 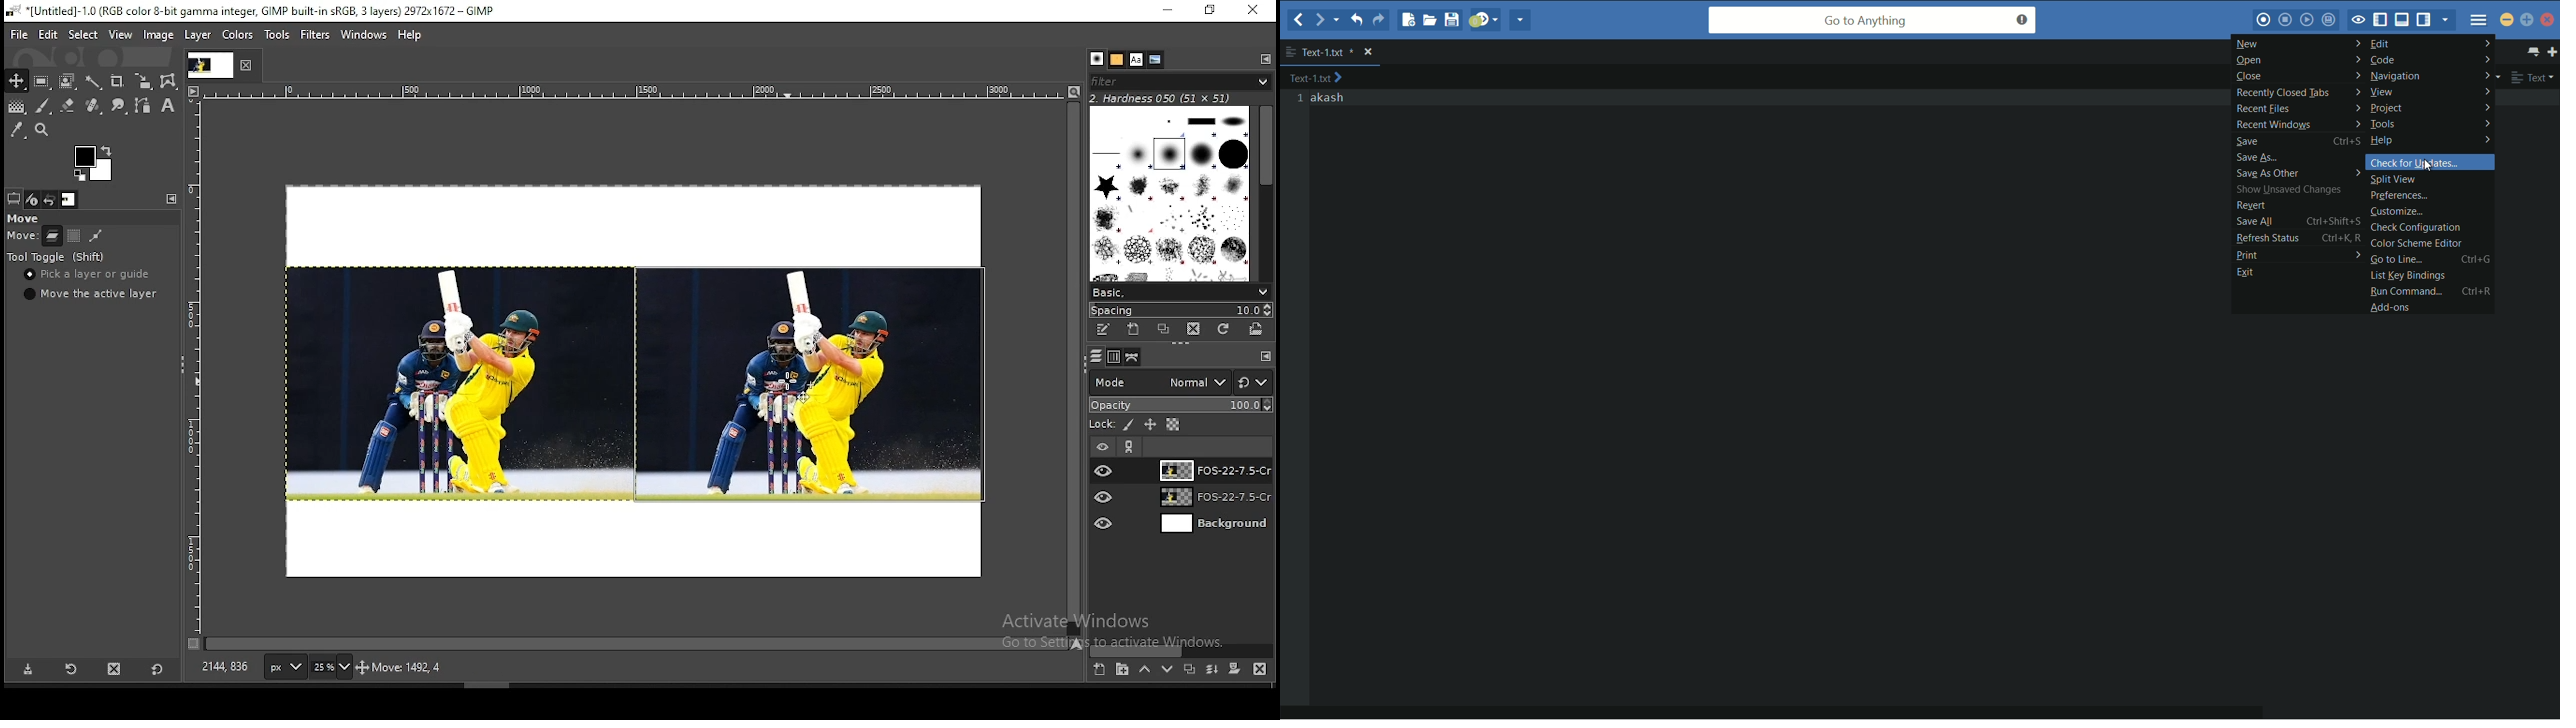 I want to click on duplicate layer, so click(x=1186, y=672).